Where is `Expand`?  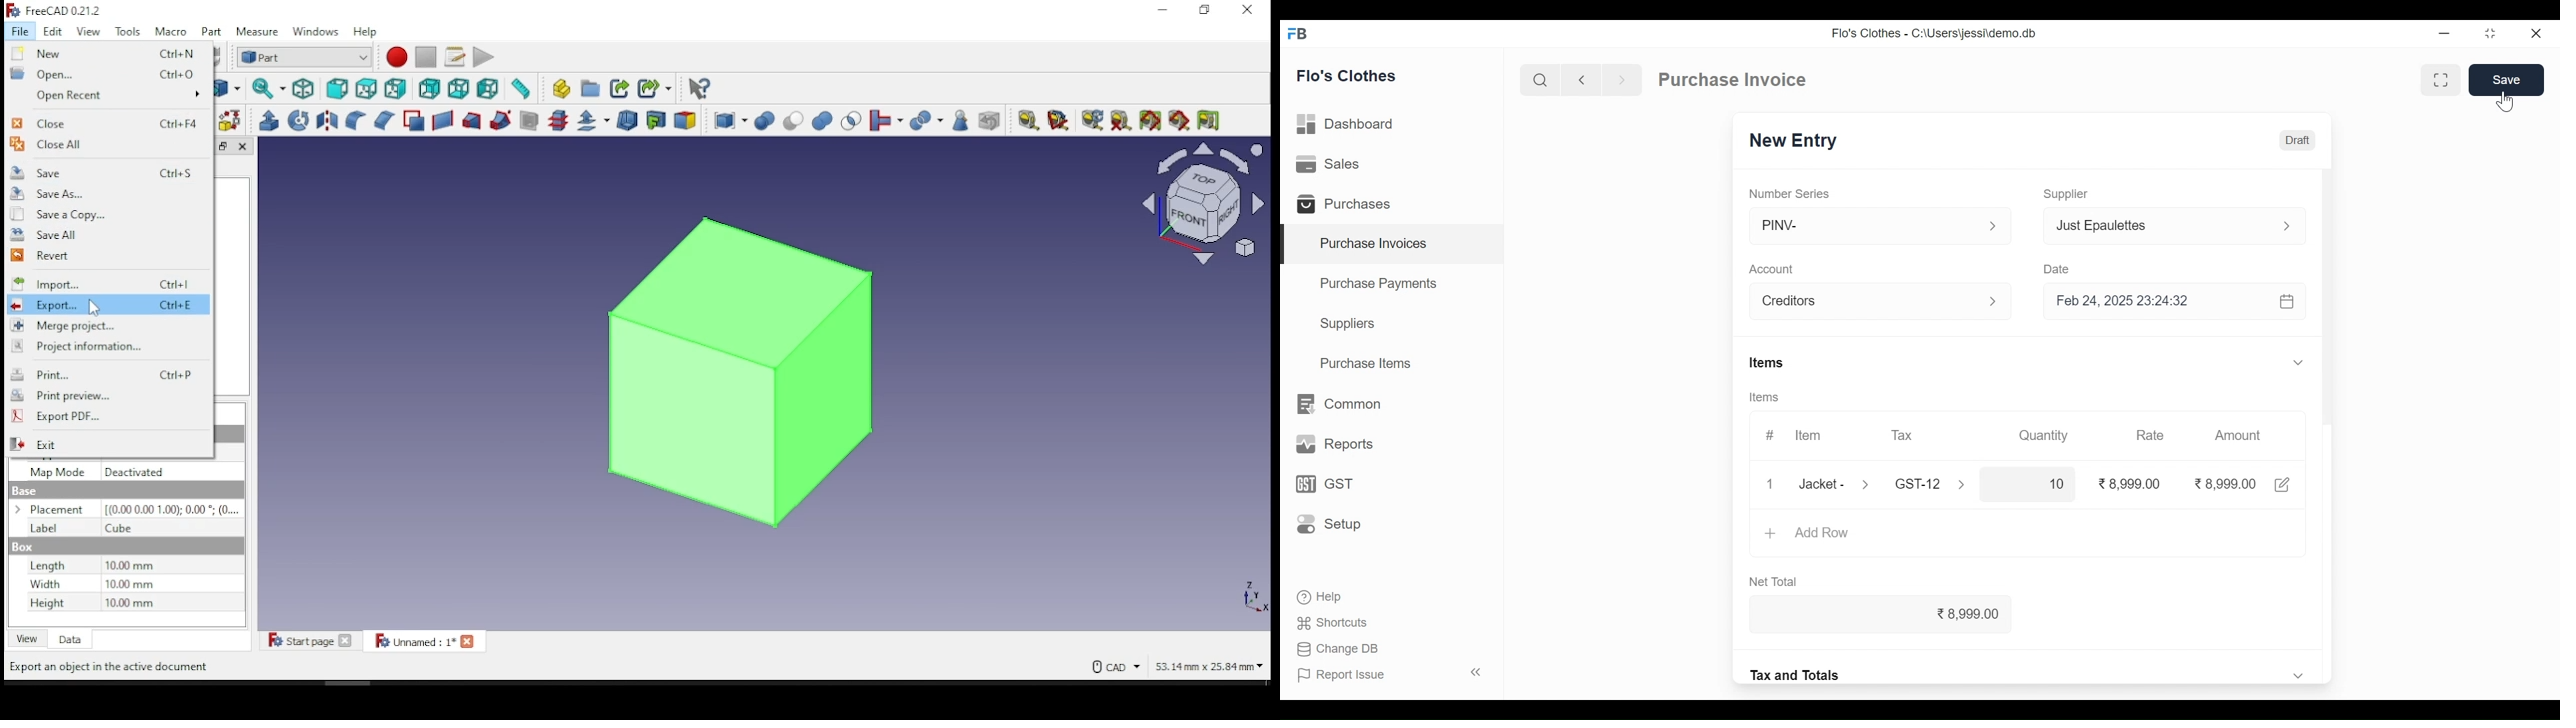
Expand is located at coordinates (1869, 485).